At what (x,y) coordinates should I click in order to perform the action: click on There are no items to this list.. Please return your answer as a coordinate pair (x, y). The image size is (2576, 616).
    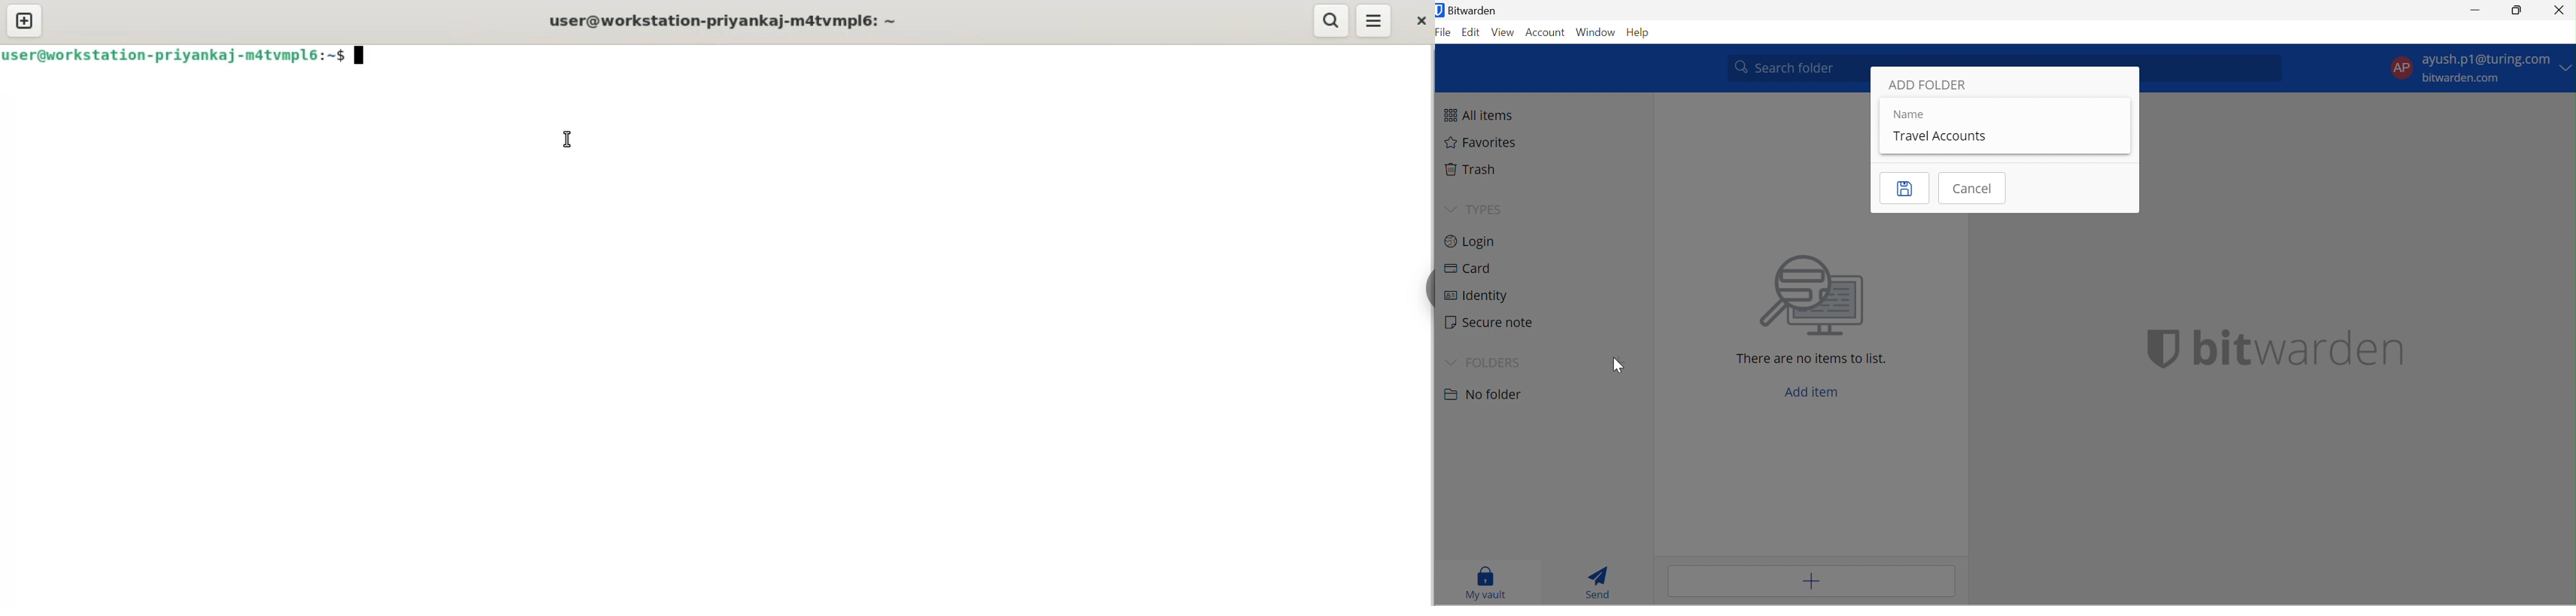
    Looking at the image, I should click on (1816, 360).